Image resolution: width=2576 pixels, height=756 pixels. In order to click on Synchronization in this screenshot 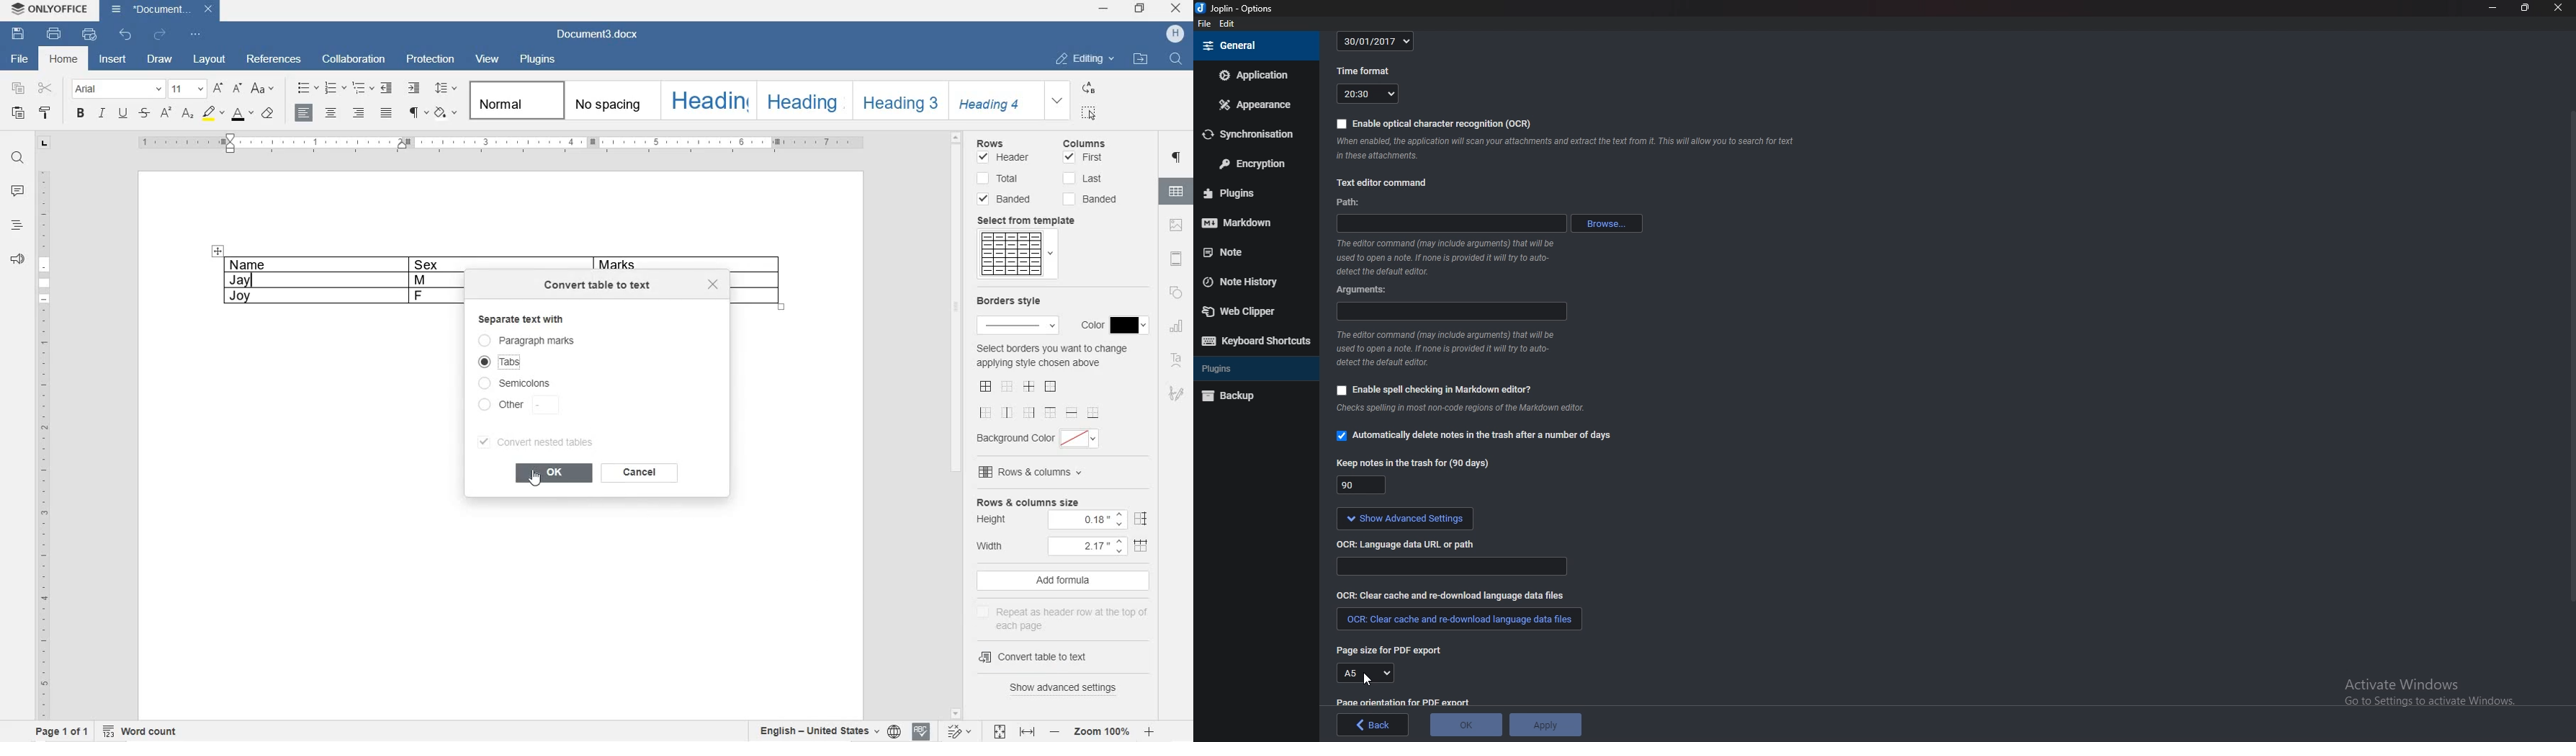, I will do `click(1254, 134)`.